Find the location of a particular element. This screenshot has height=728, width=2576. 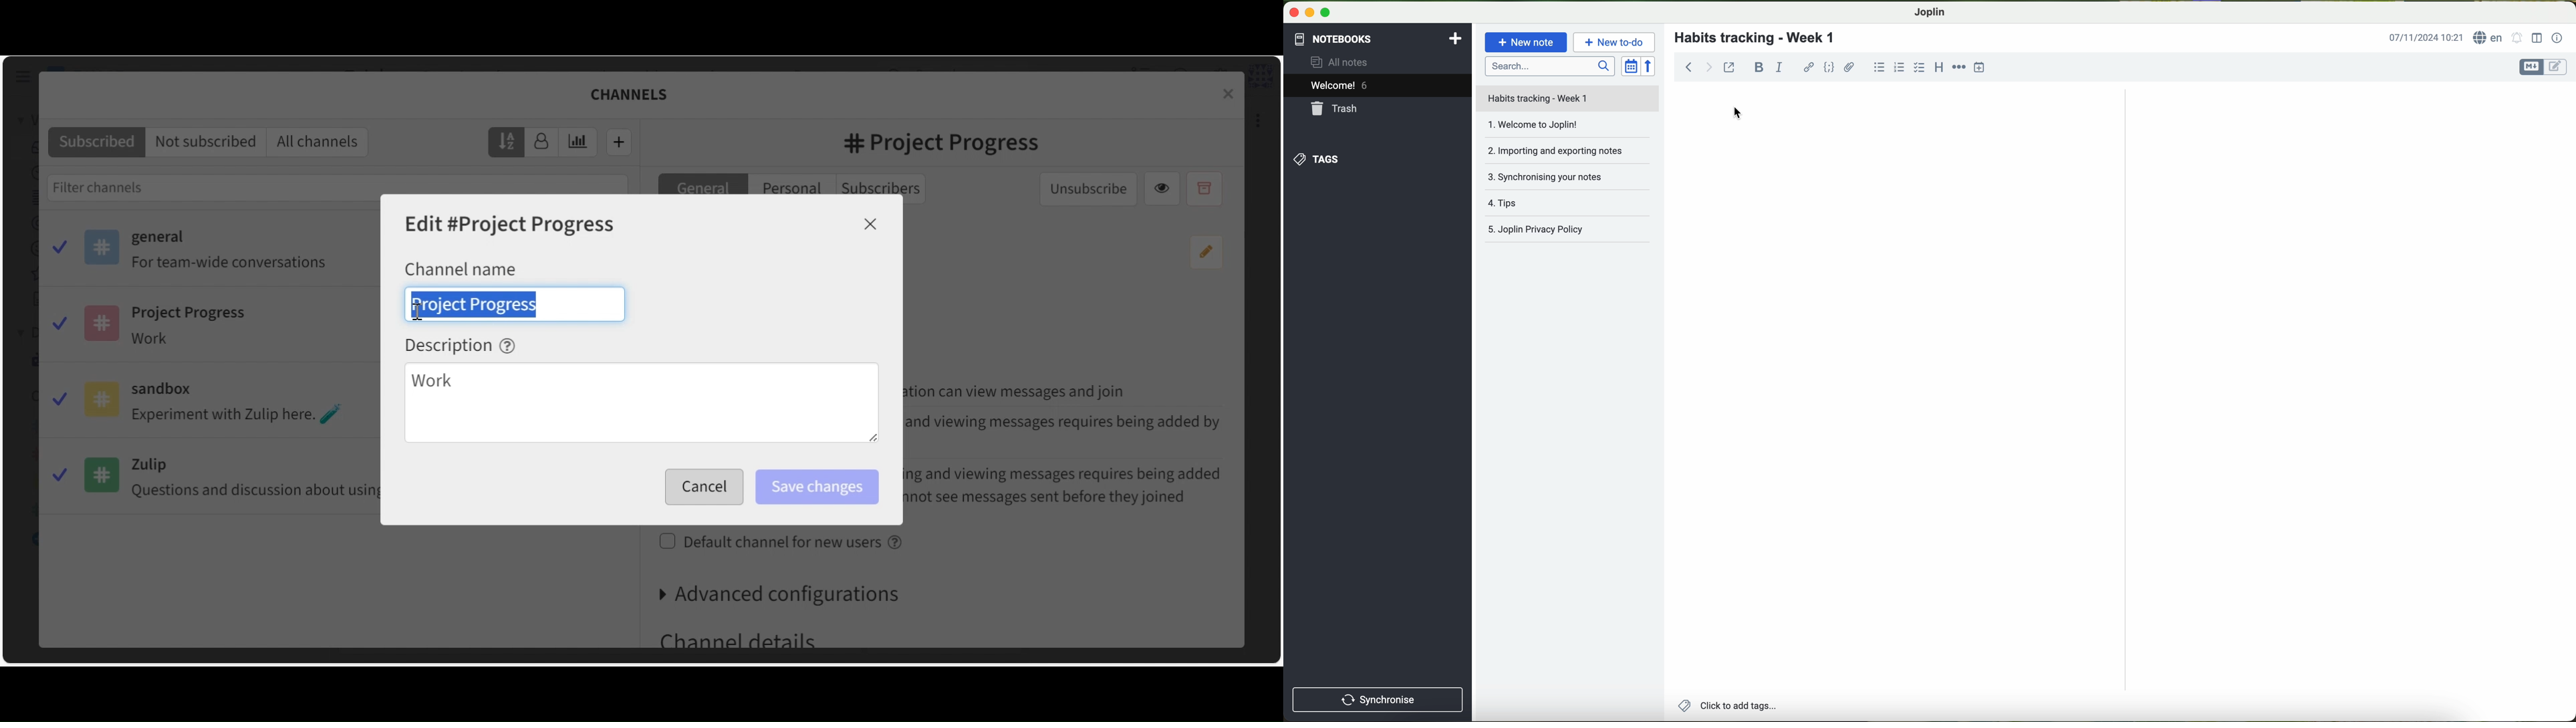

trash is located at coordinates (1336, 109).